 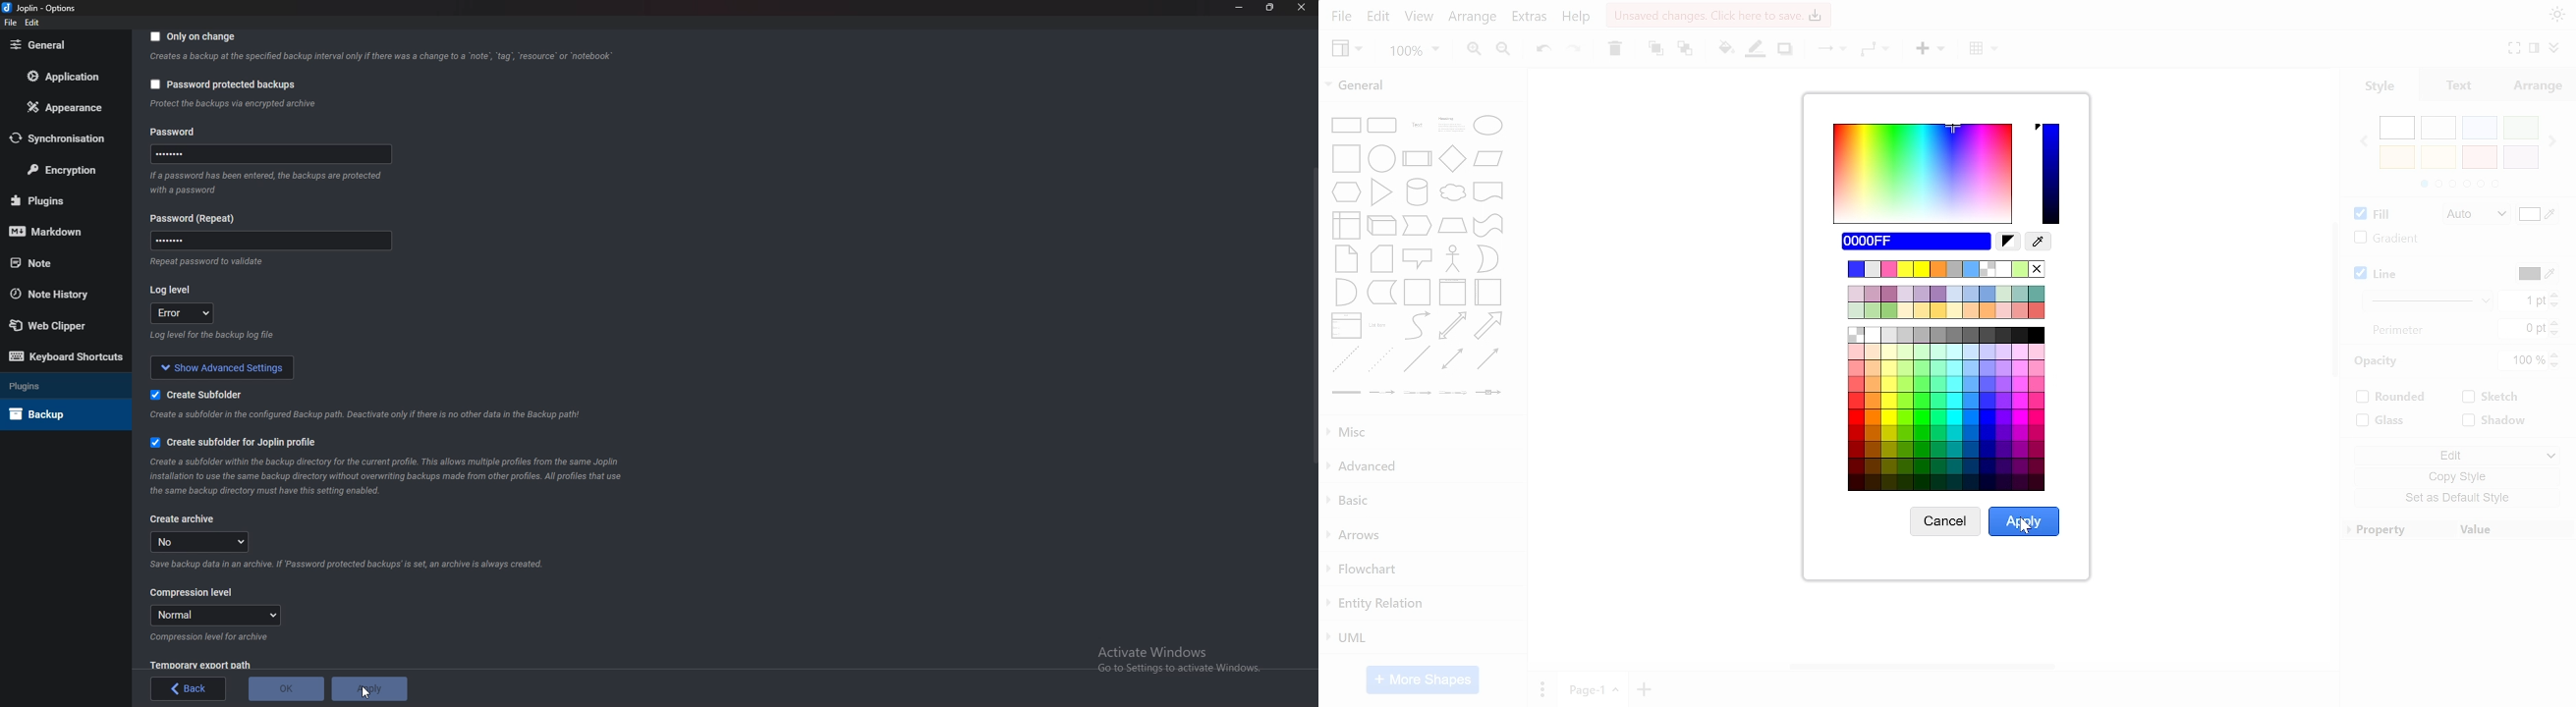 What do you see at coordinates (195, 38) in the screenshot?
I see `Only on change` at bounding box center [195, 38].